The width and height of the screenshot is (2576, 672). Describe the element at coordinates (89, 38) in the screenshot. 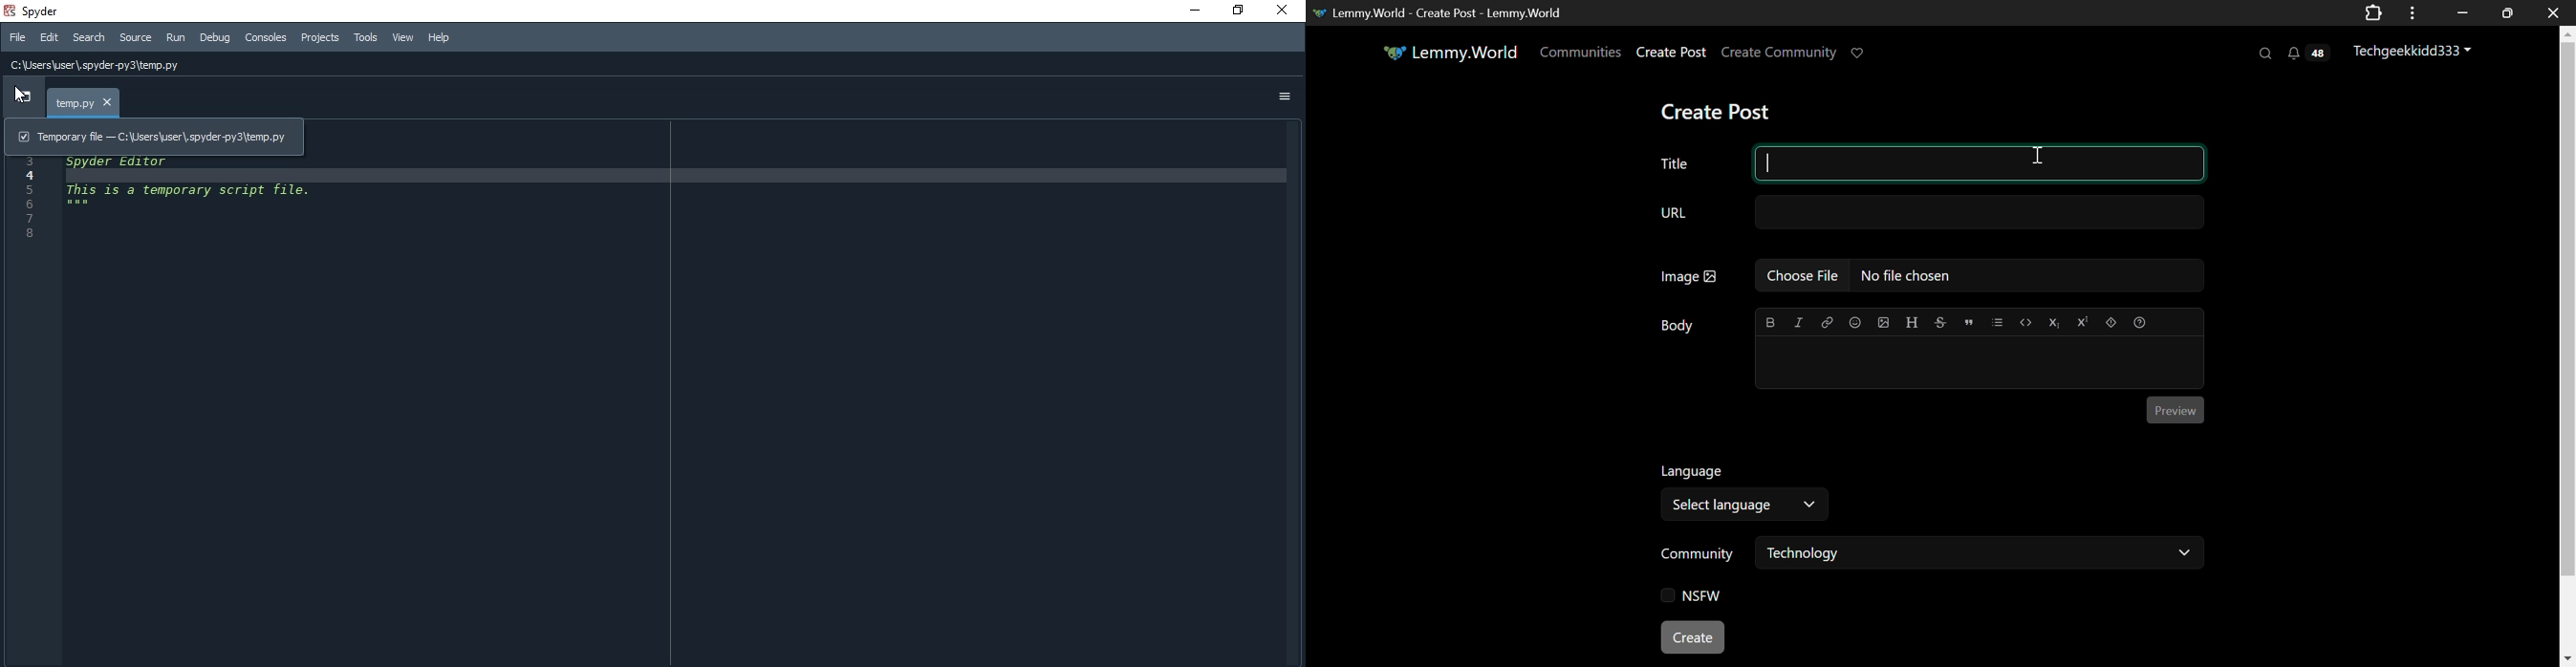

I see `Search` at that location.